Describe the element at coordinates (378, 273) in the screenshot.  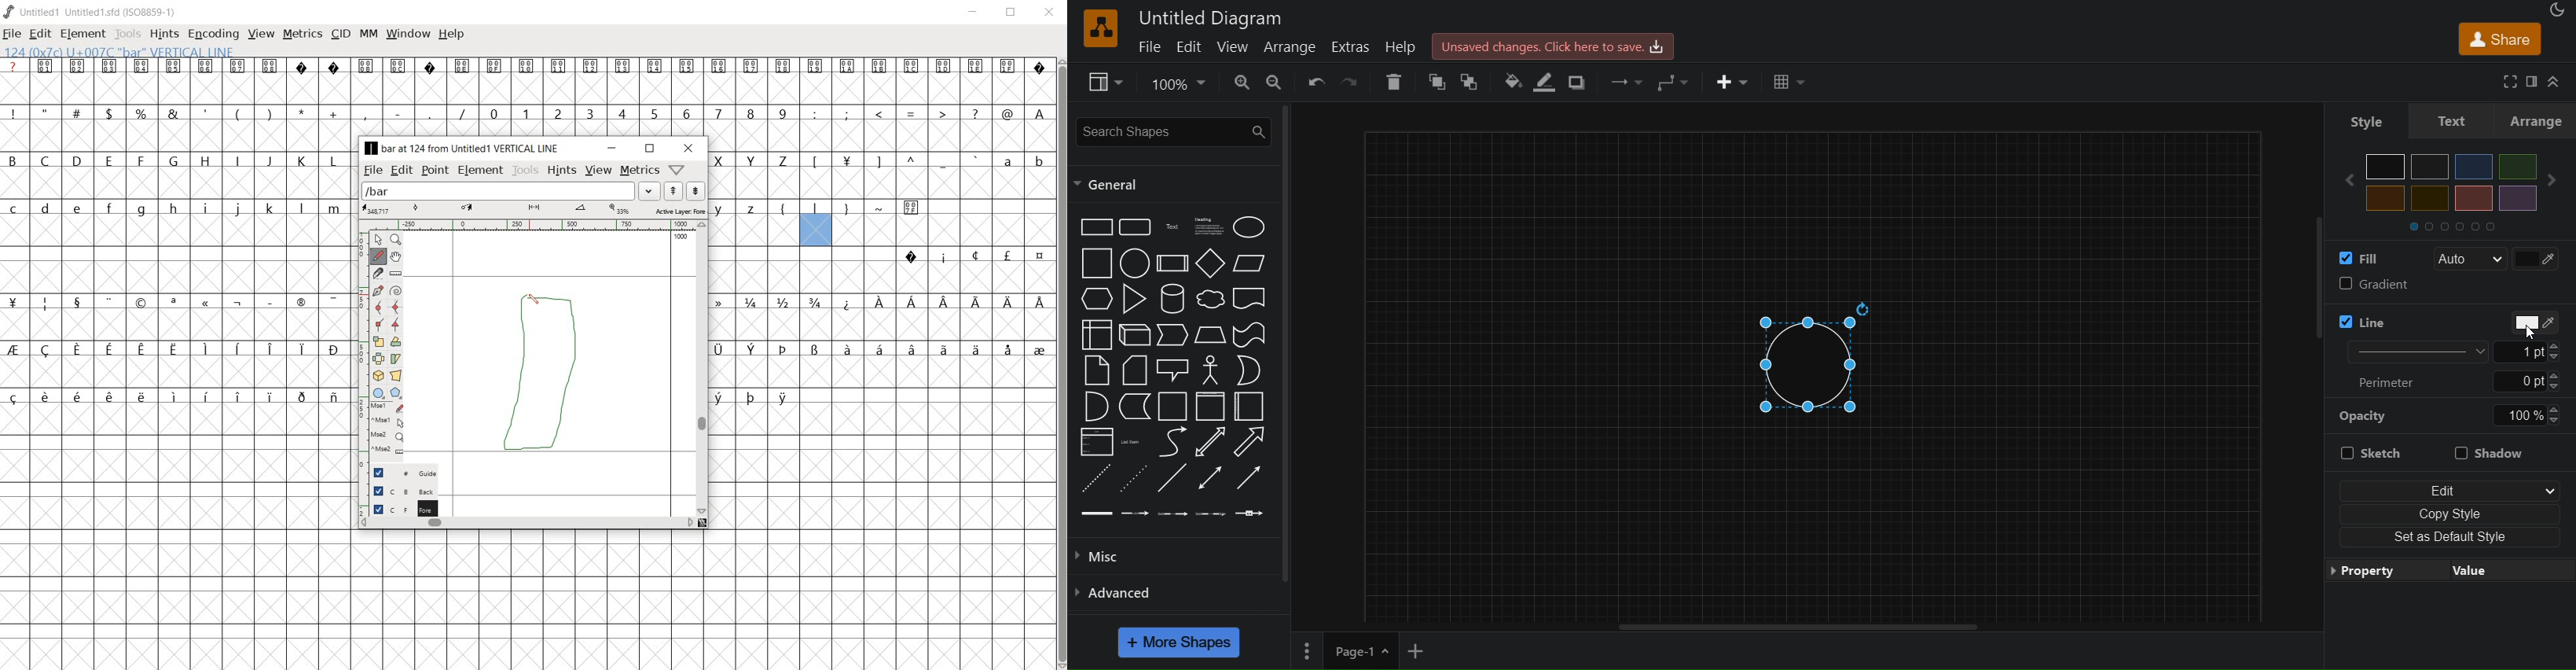
I see `cut splines in two` at that location.